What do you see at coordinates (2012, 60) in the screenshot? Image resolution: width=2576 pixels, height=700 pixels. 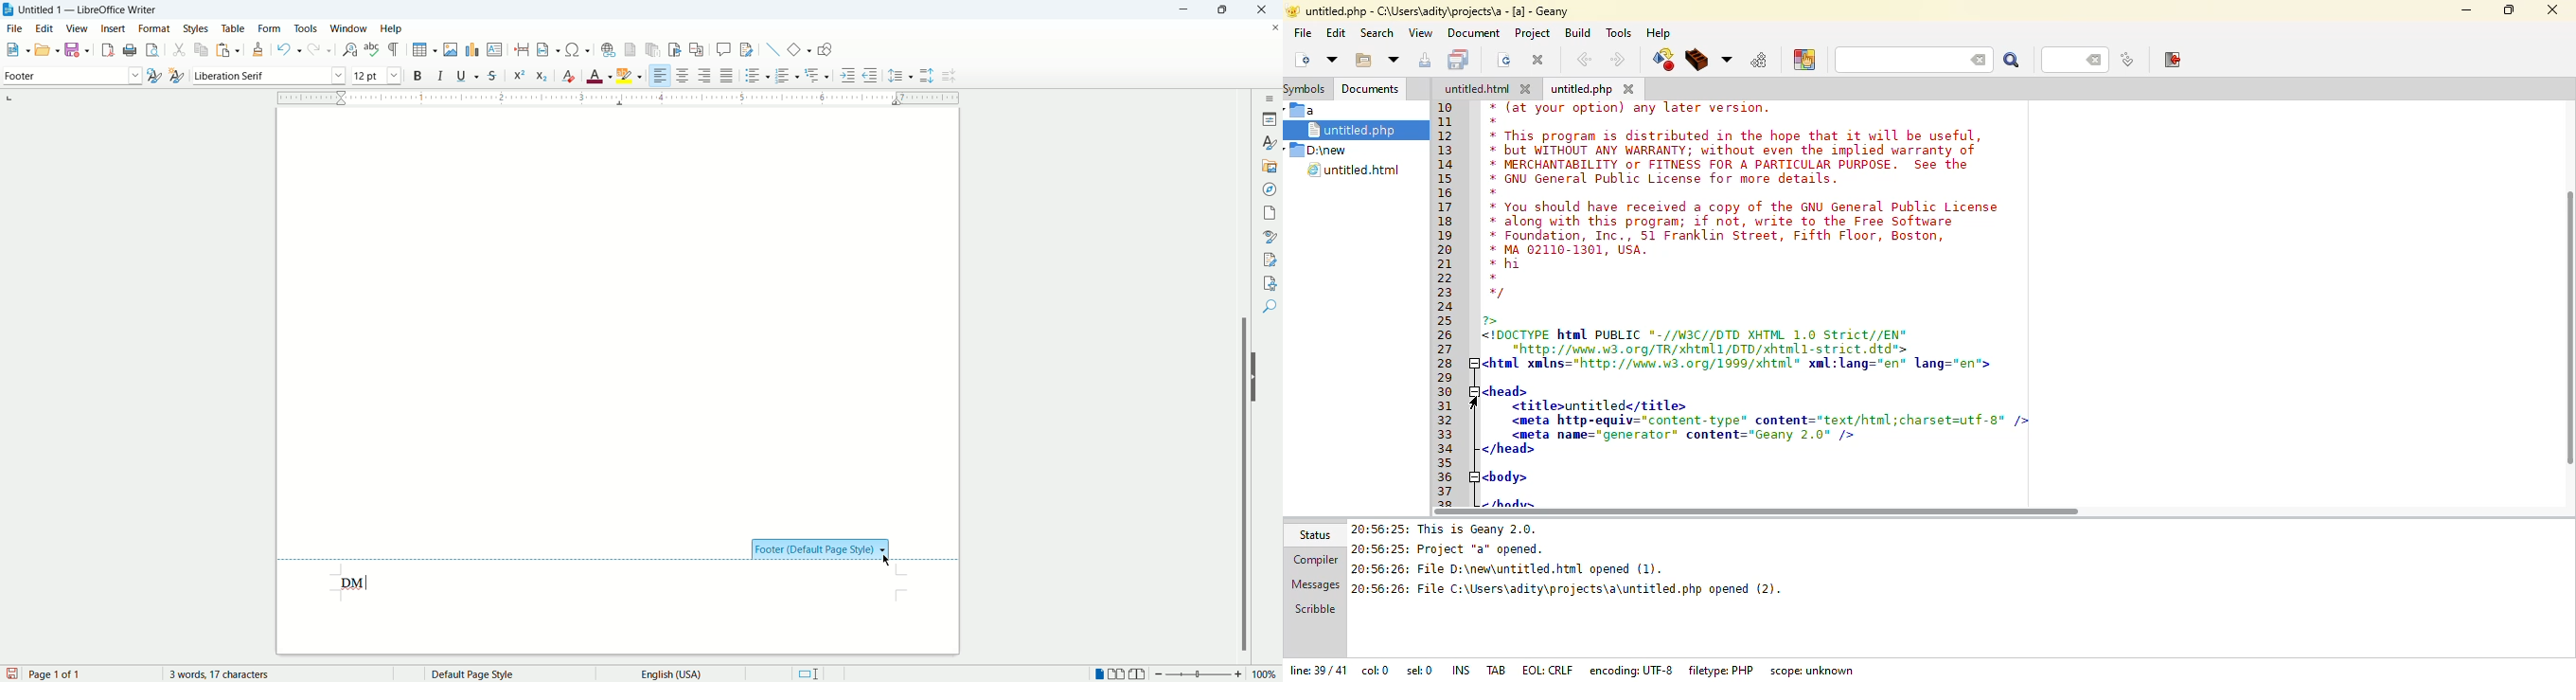 I see `search` at bounding box center [2012, 60].